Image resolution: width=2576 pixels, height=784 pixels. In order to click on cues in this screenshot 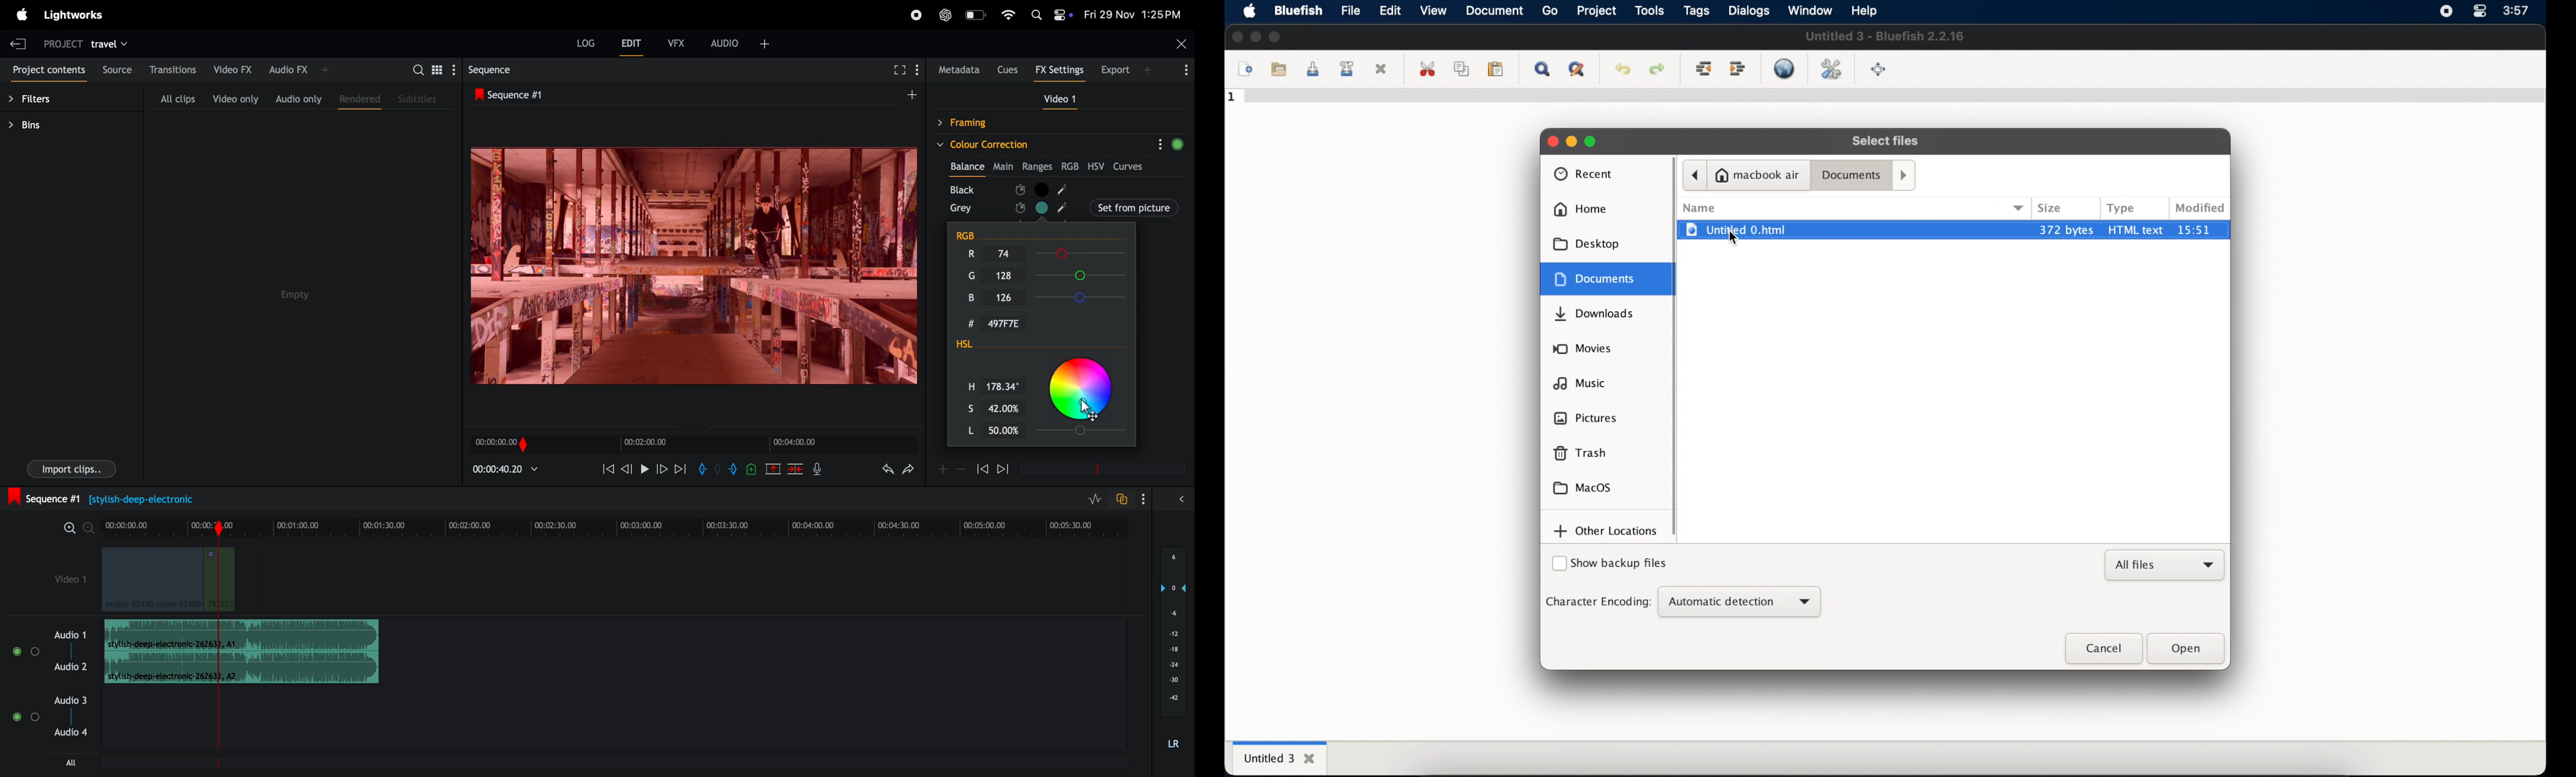, I will do `click(1008, 69)`.